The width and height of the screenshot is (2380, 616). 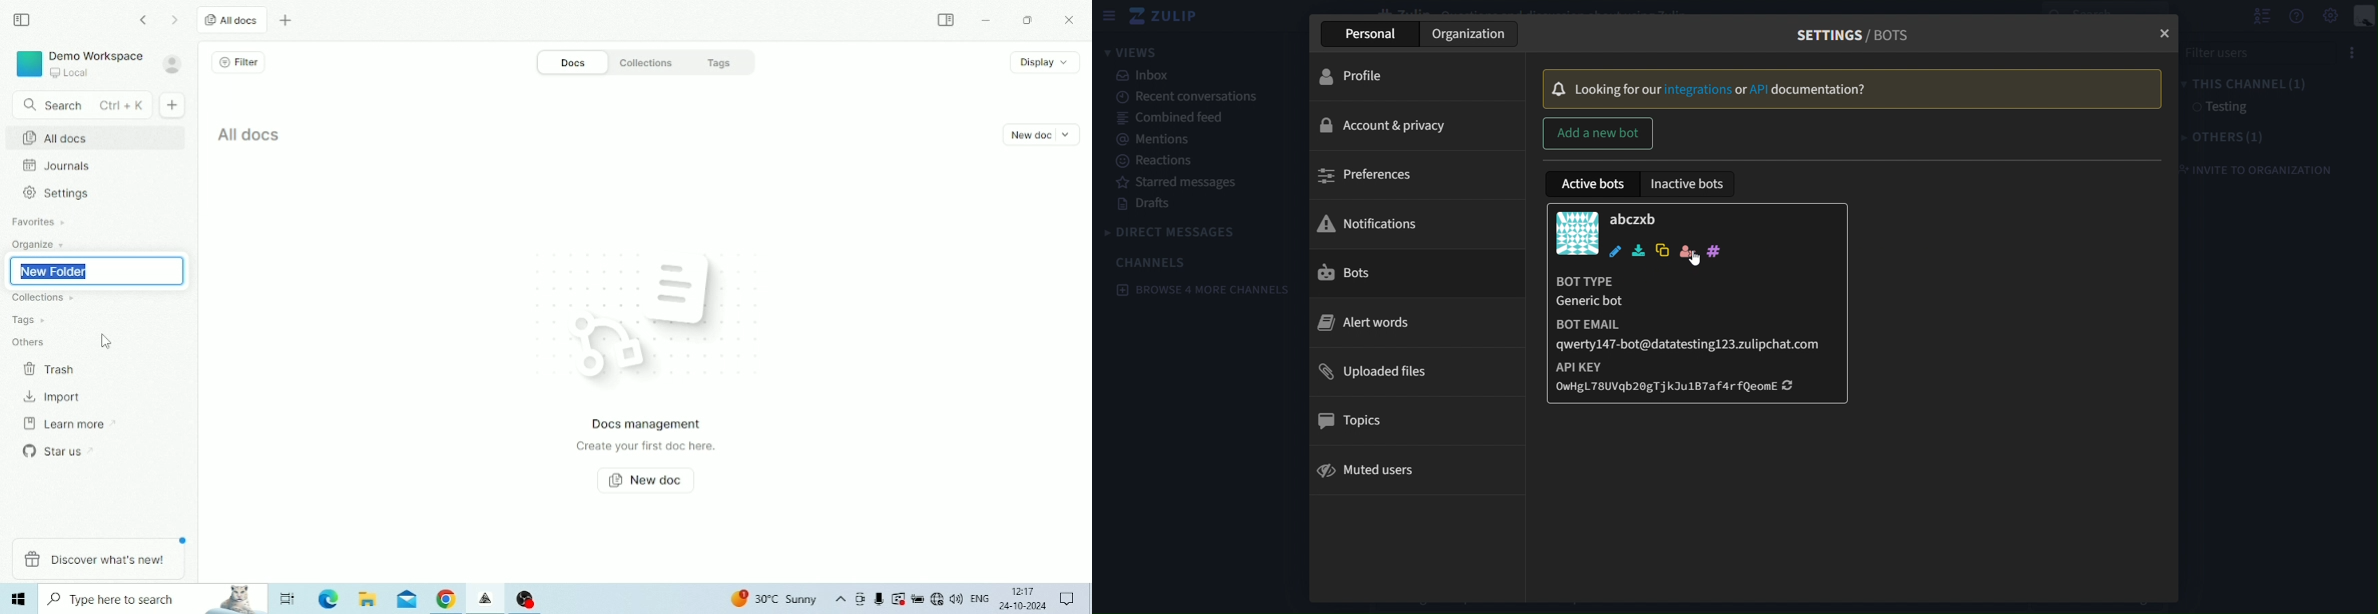 I want to click on Journals, so click(x=57, y=165).